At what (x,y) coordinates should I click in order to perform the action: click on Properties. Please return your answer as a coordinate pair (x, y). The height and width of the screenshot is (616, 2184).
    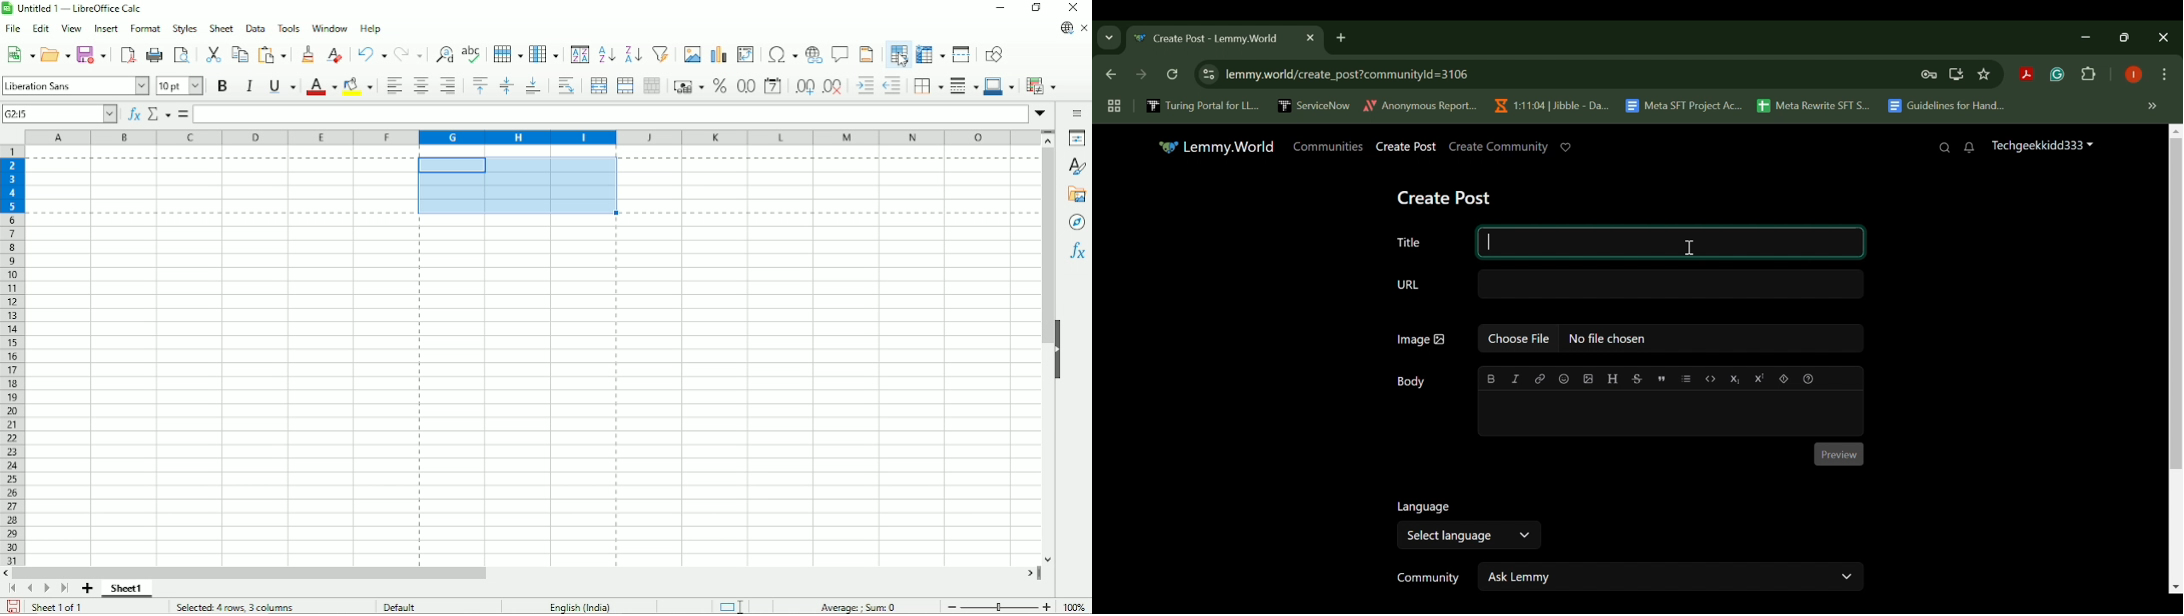
    Looking at the image, I should click on (1075, 137).